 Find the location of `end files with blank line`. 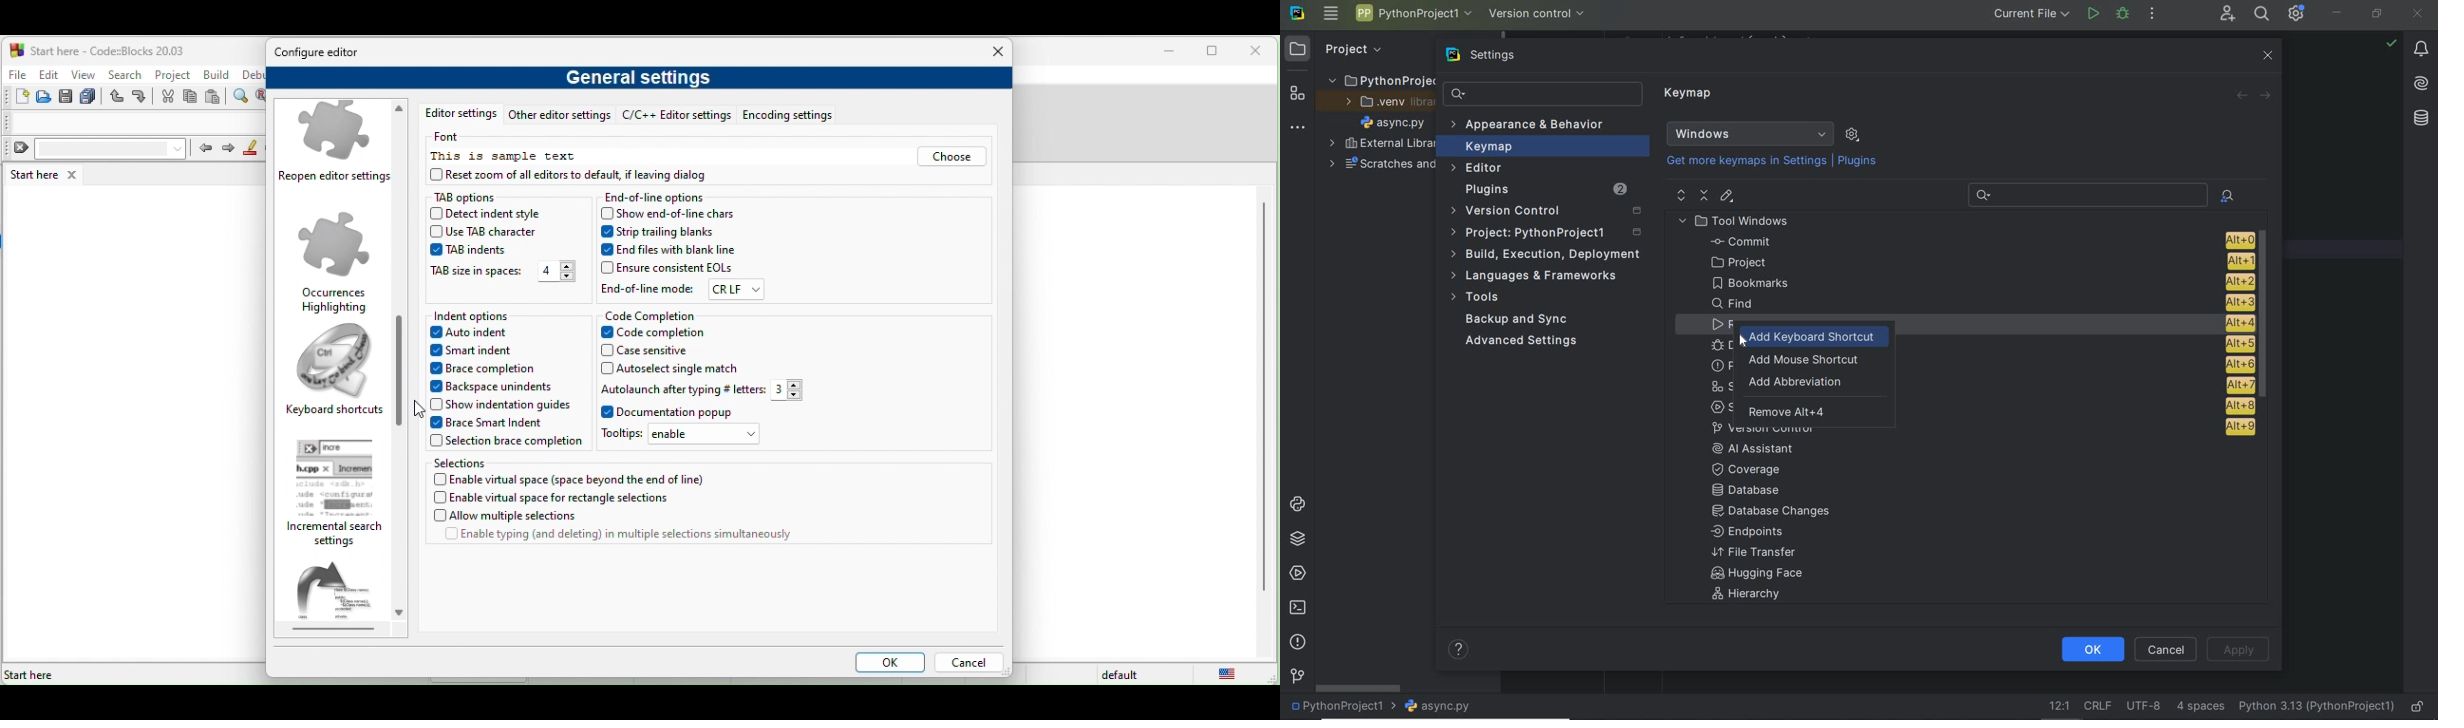

end files with blank line is located at coordinates (671, 250).